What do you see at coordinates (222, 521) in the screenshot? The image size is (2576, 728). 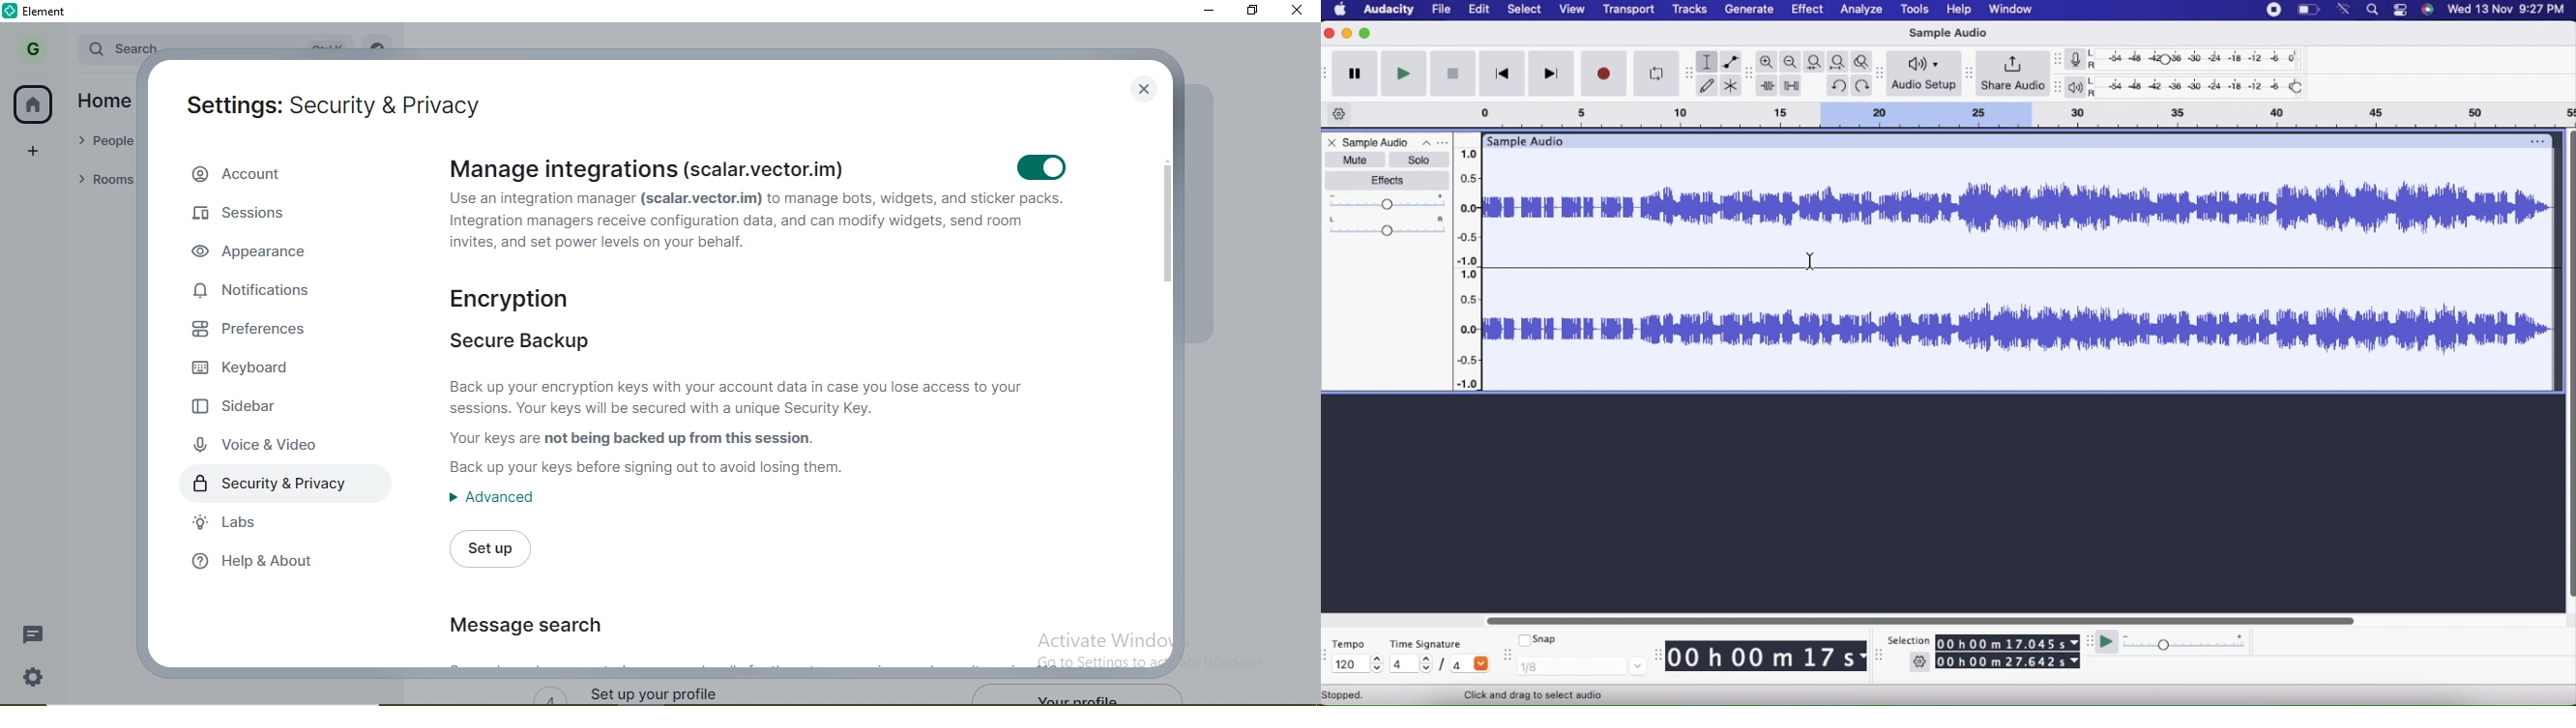 I see `labs` at bounding box center [222, 521].